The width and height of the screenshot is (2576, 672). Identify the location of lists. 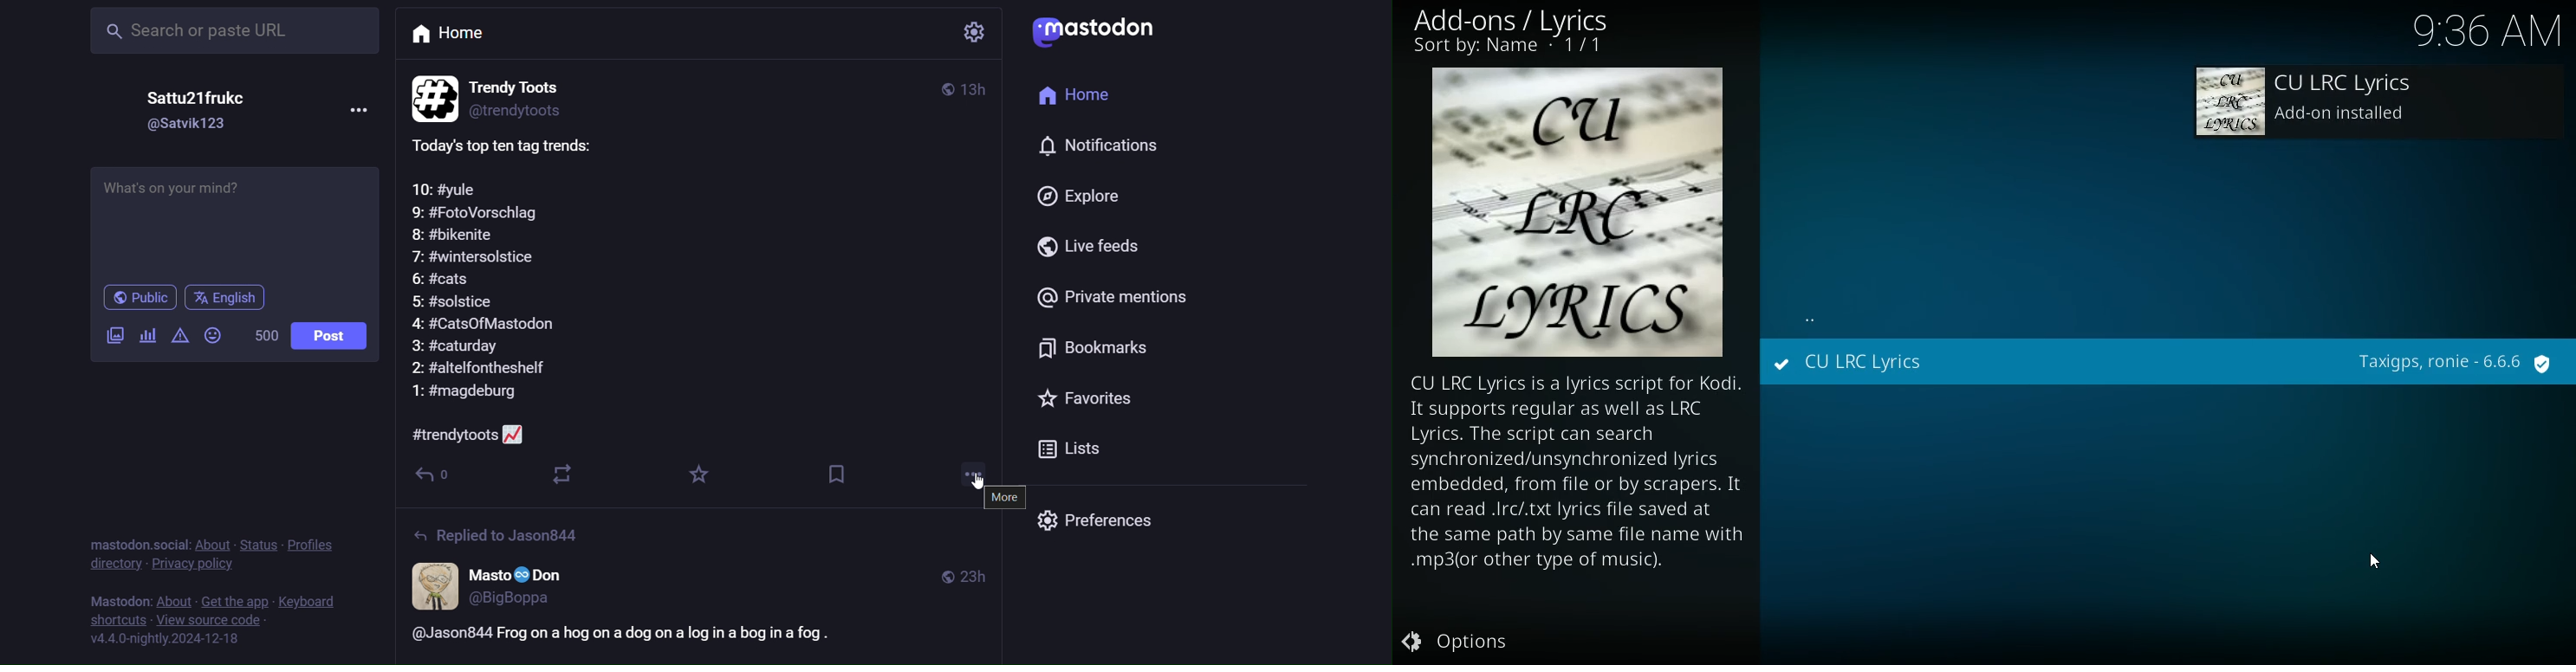
(1086, 449).